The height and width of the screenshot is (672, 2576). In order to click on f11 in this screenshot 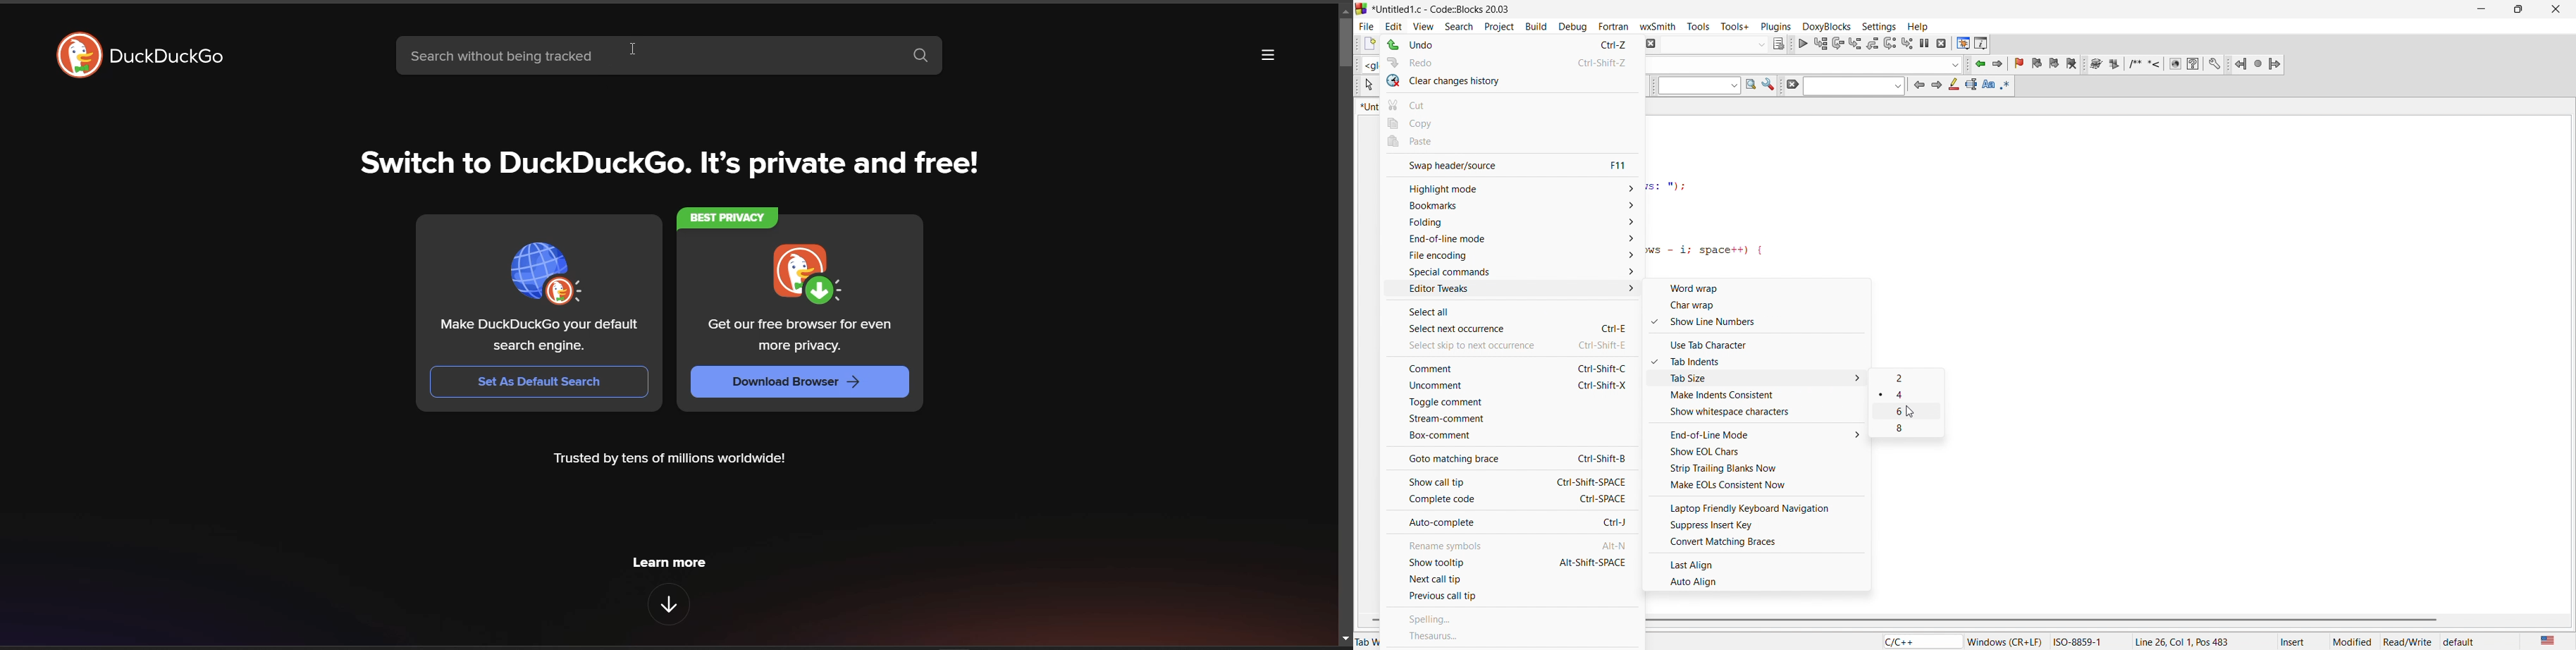, I will do `click(1621, 165)`.